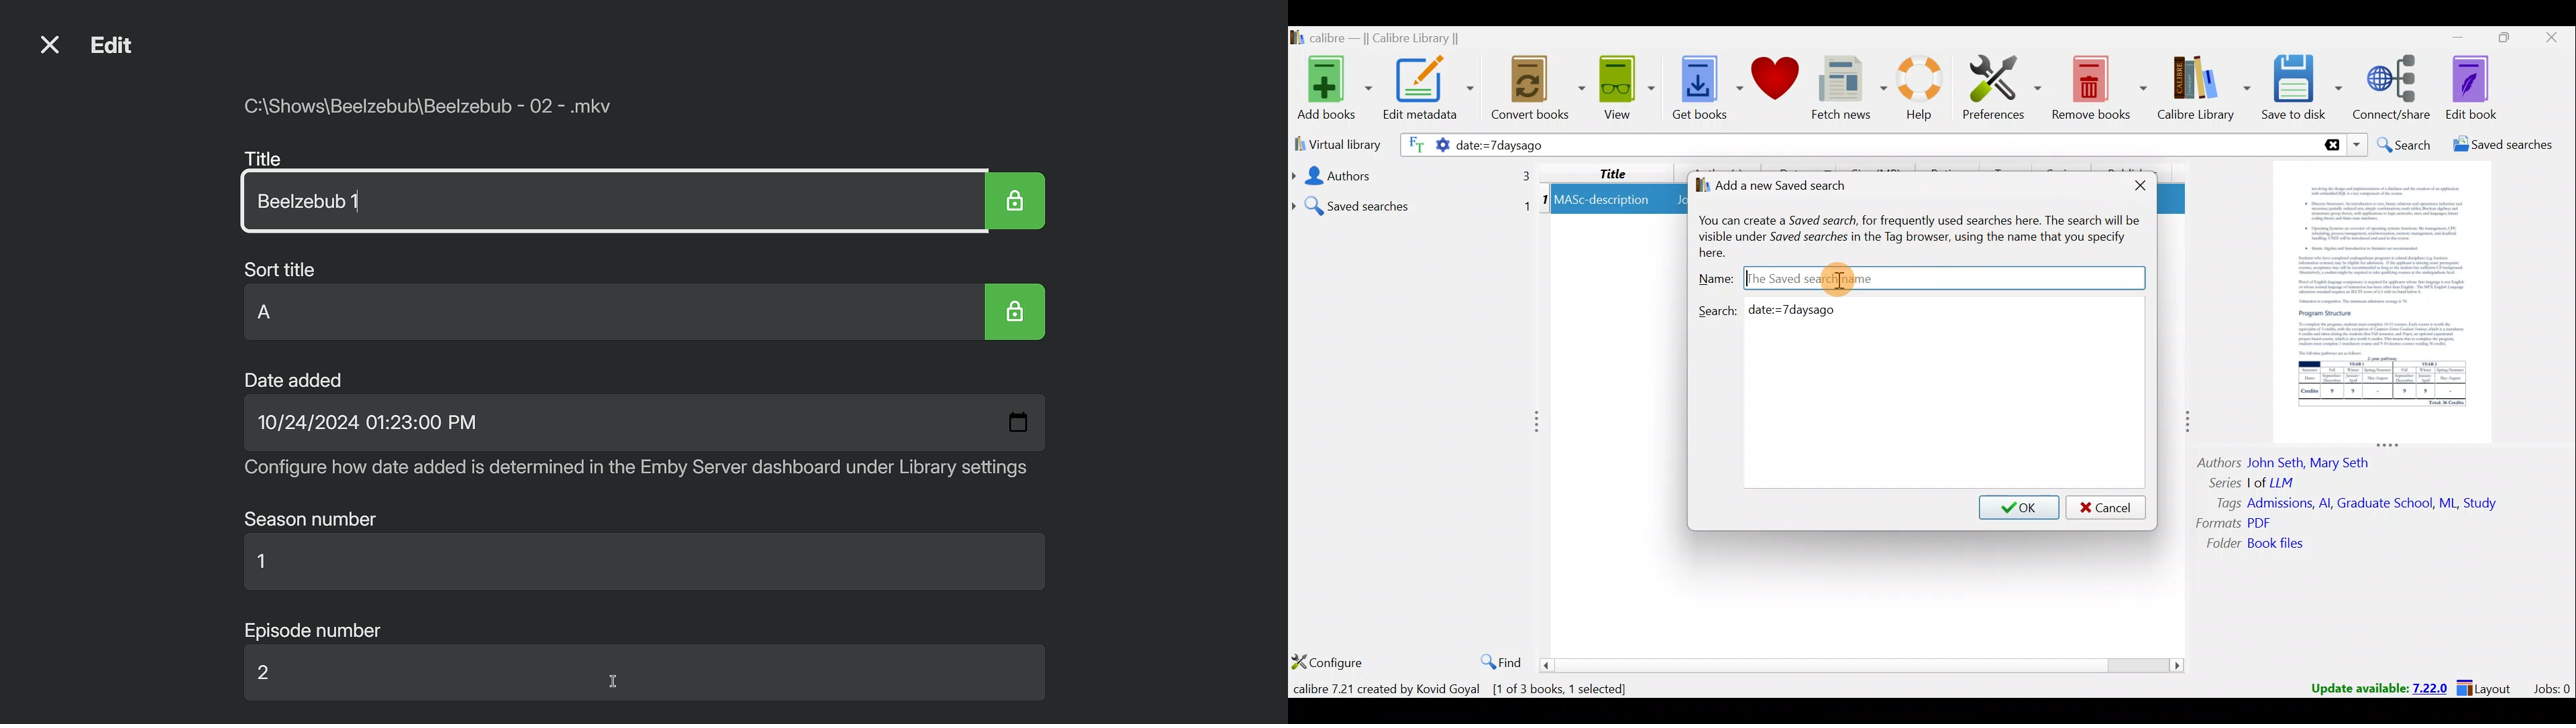  What do you see at coordinates (1020, 314) in the screenshot?
I see `Lock` at bounding box center [1020, 314].